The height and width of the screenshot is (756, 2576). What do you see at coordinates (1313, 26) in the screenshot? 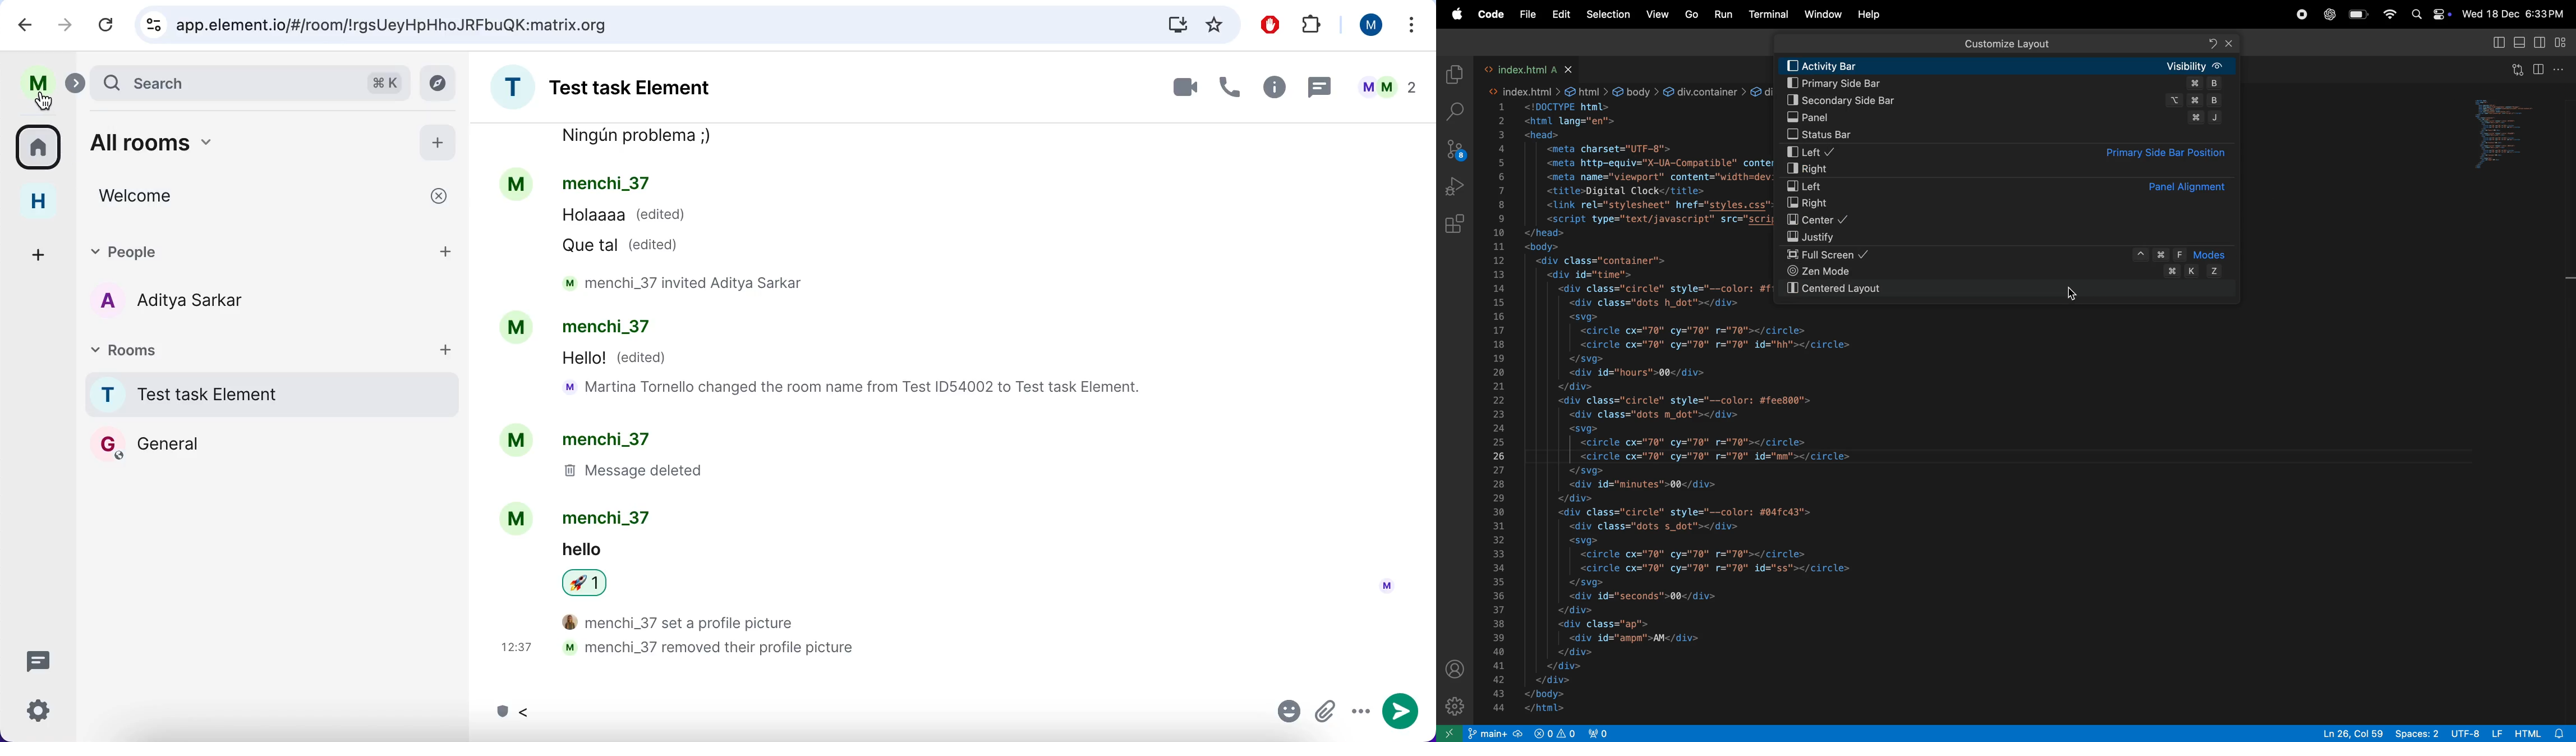
I see `extensions` at bounding box center [1313, 26].